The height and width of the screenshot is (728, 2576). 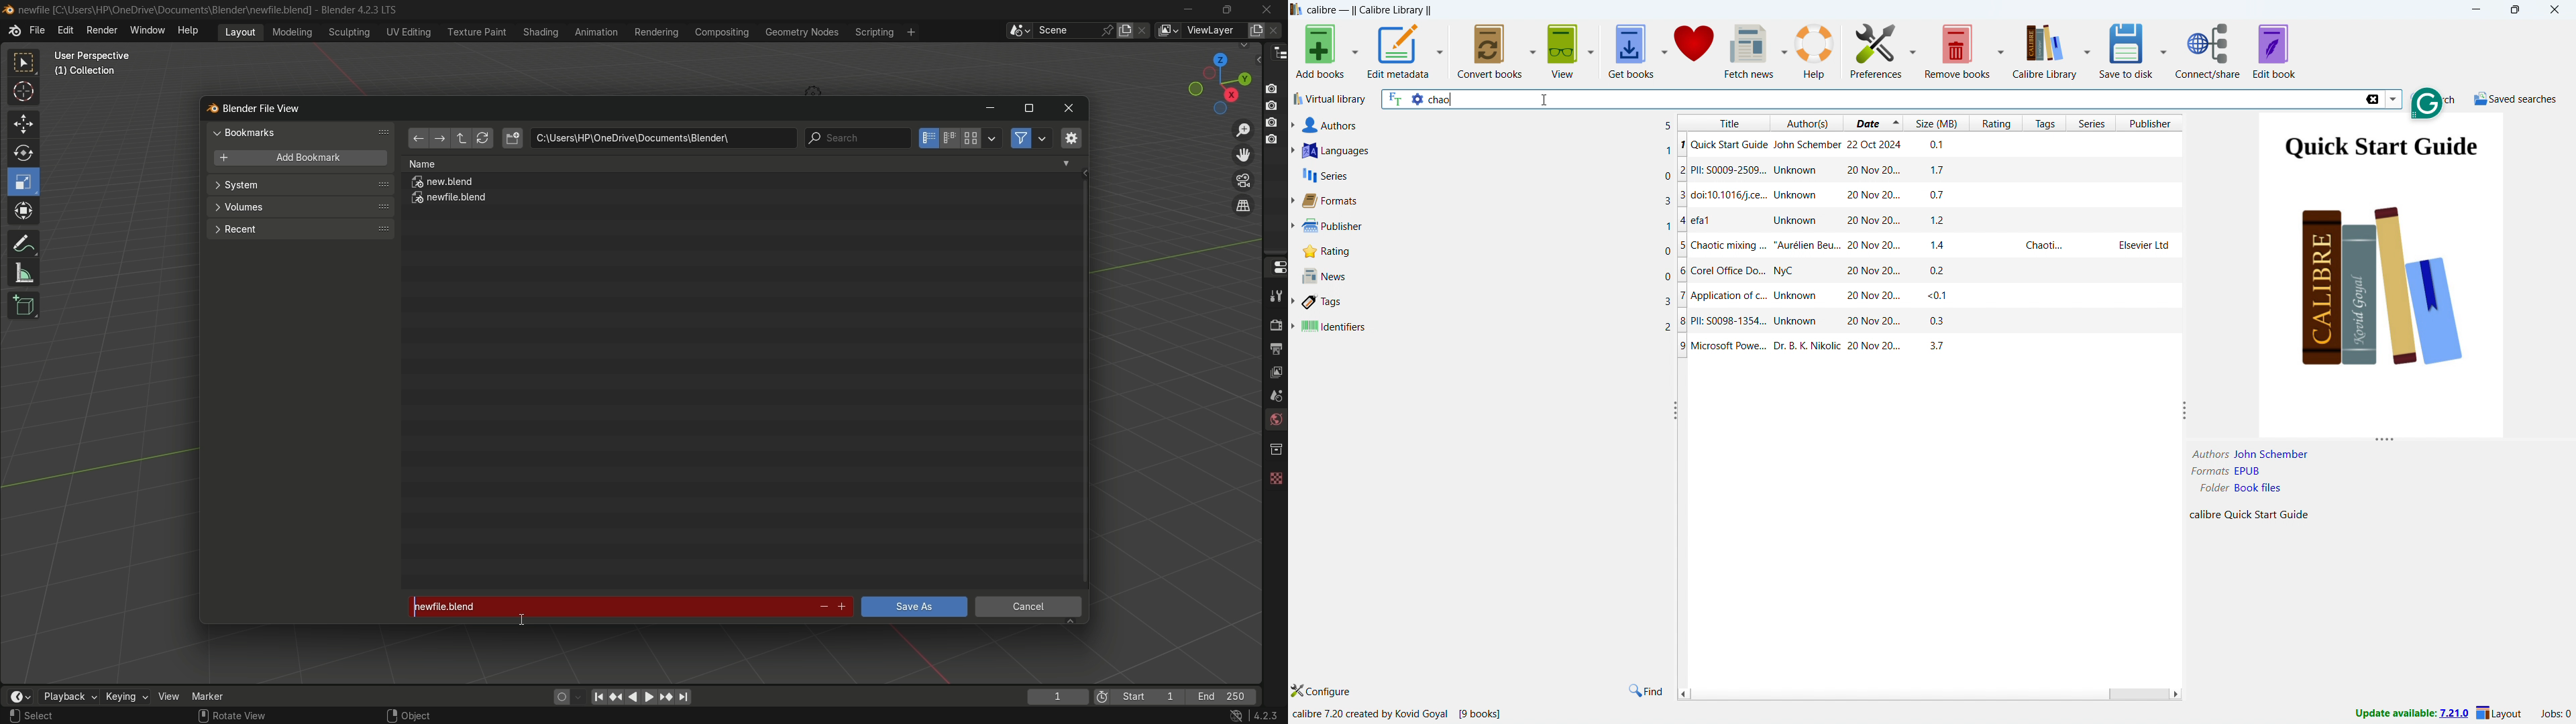 I want to click on convert books, so click(x=1491, y=50).